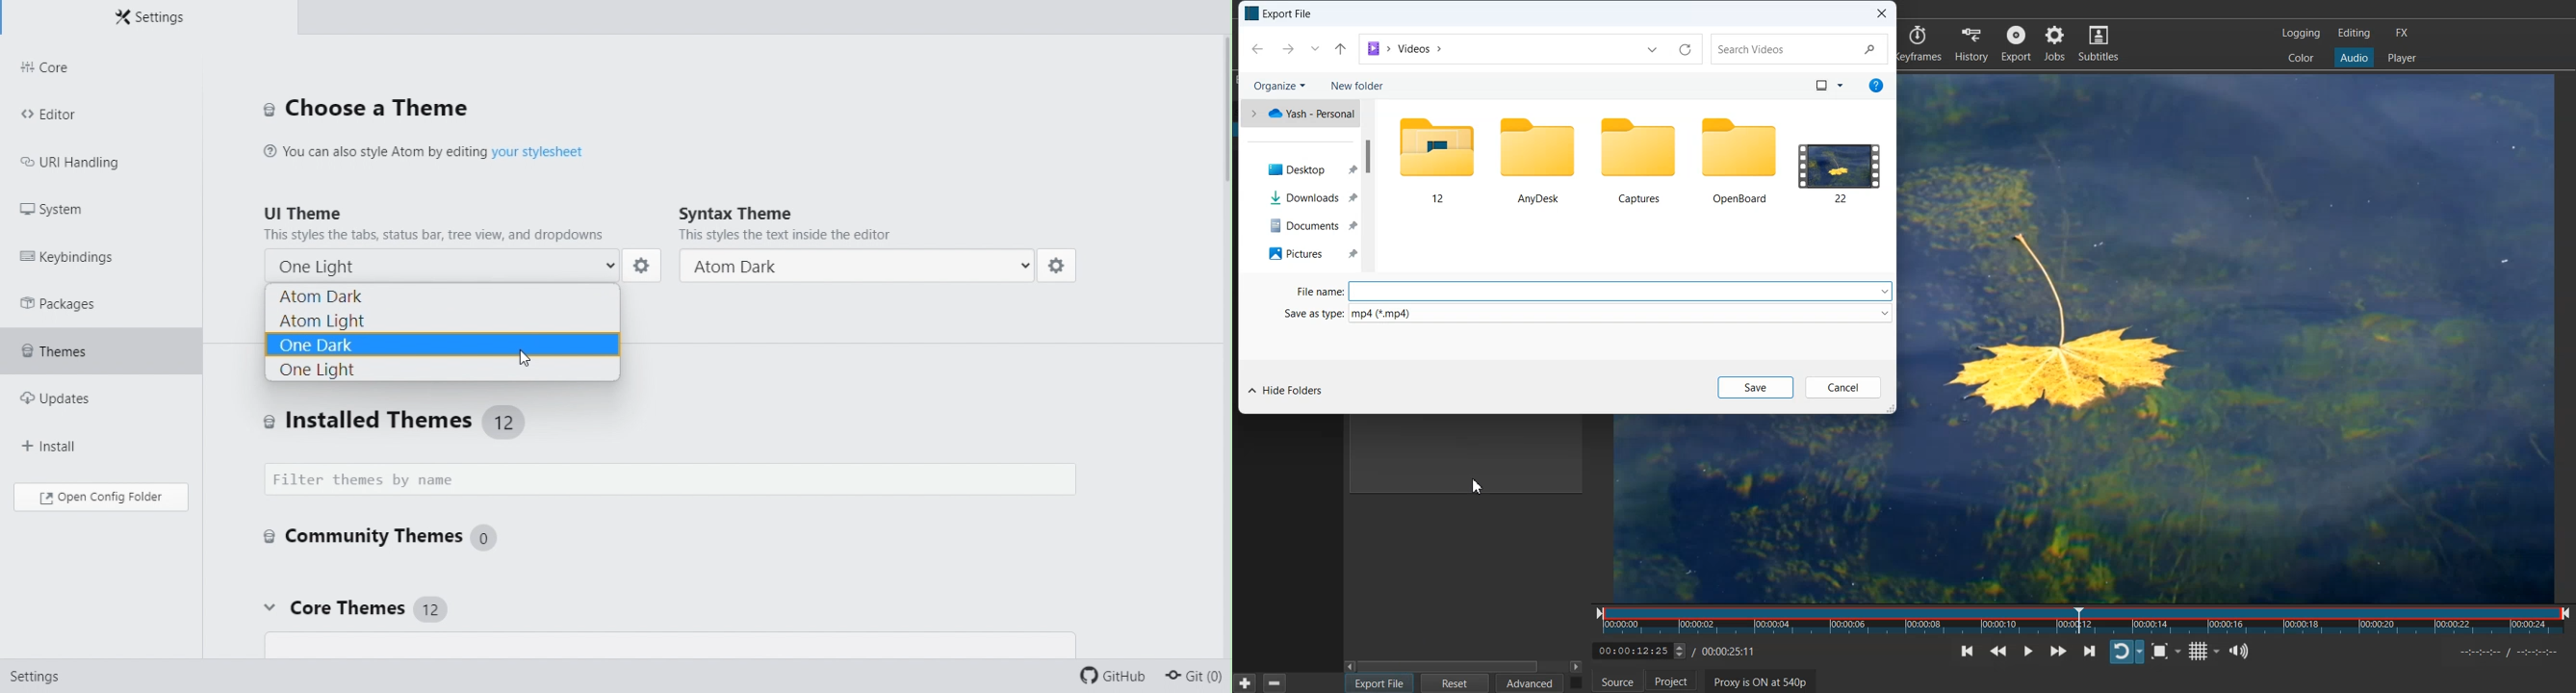 The height and width of the screenshot is (700, 2576). Describe the element at coordinates (1290, 48) in the screenshot. I see `next` at that location.